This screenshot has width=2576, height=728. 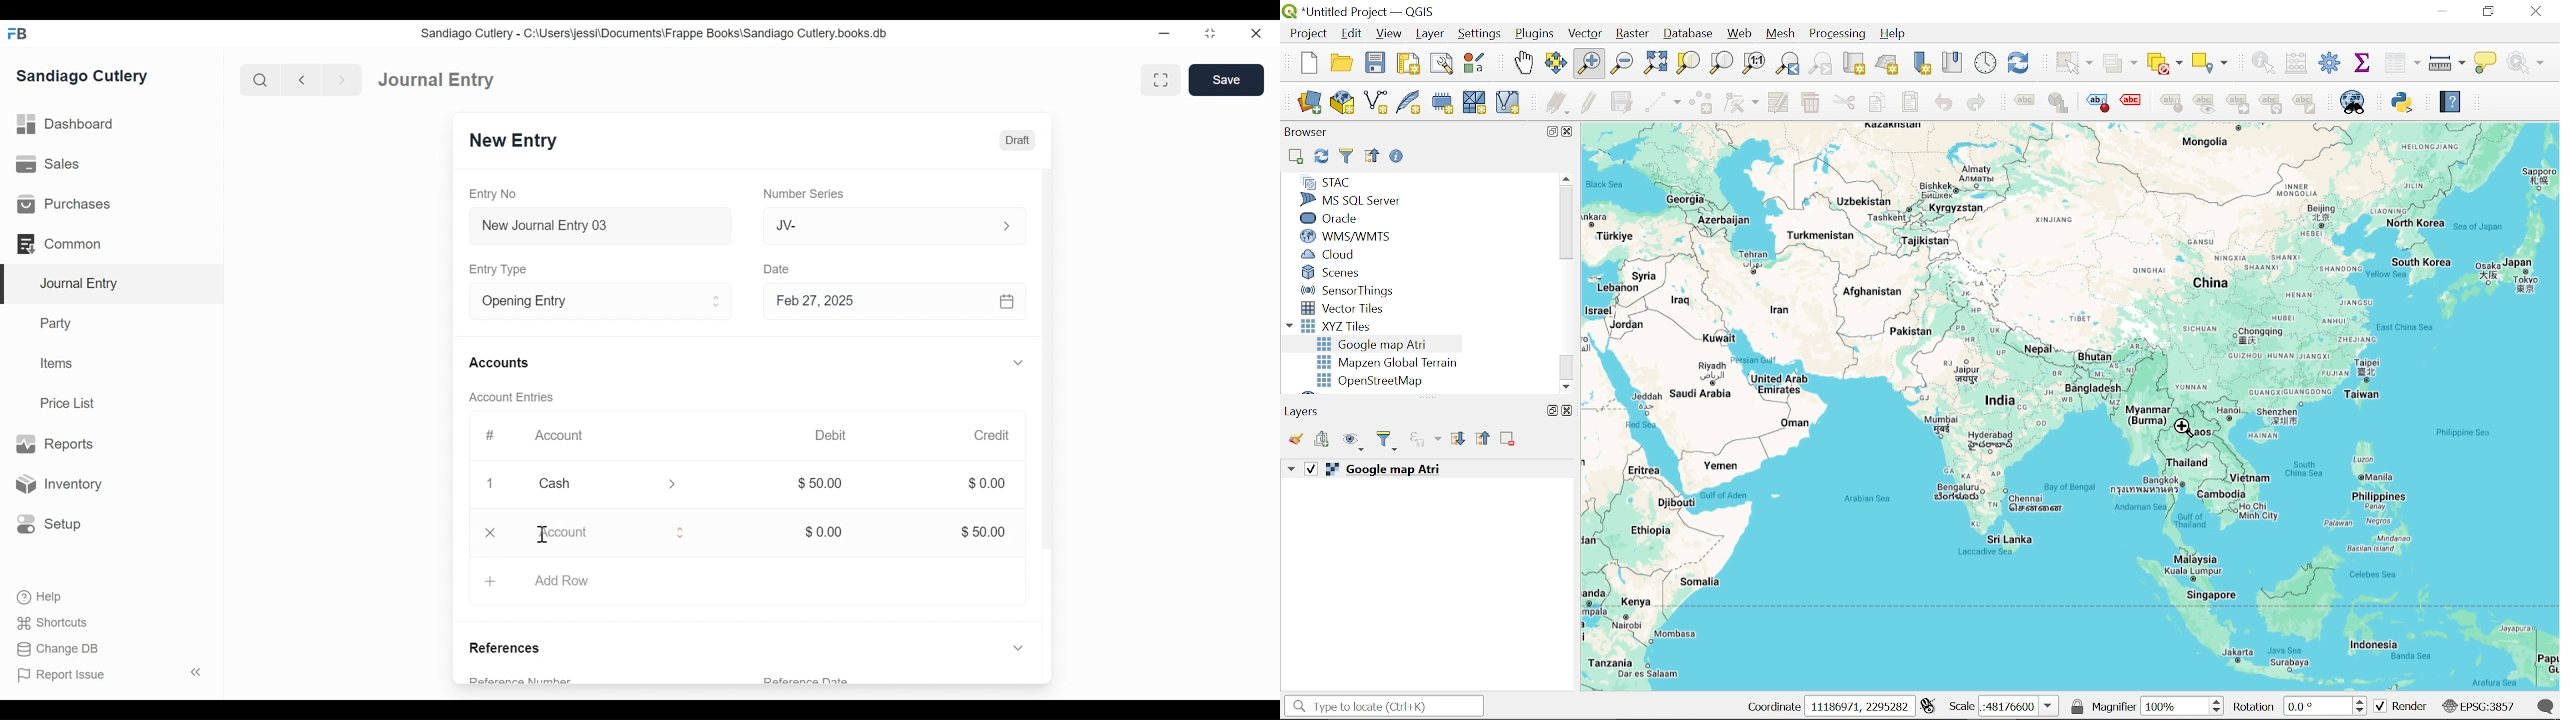 What do you see at coordinates (1016, 141) in the screenshot?
I see `Draft` at bounding box center [1016, 141].